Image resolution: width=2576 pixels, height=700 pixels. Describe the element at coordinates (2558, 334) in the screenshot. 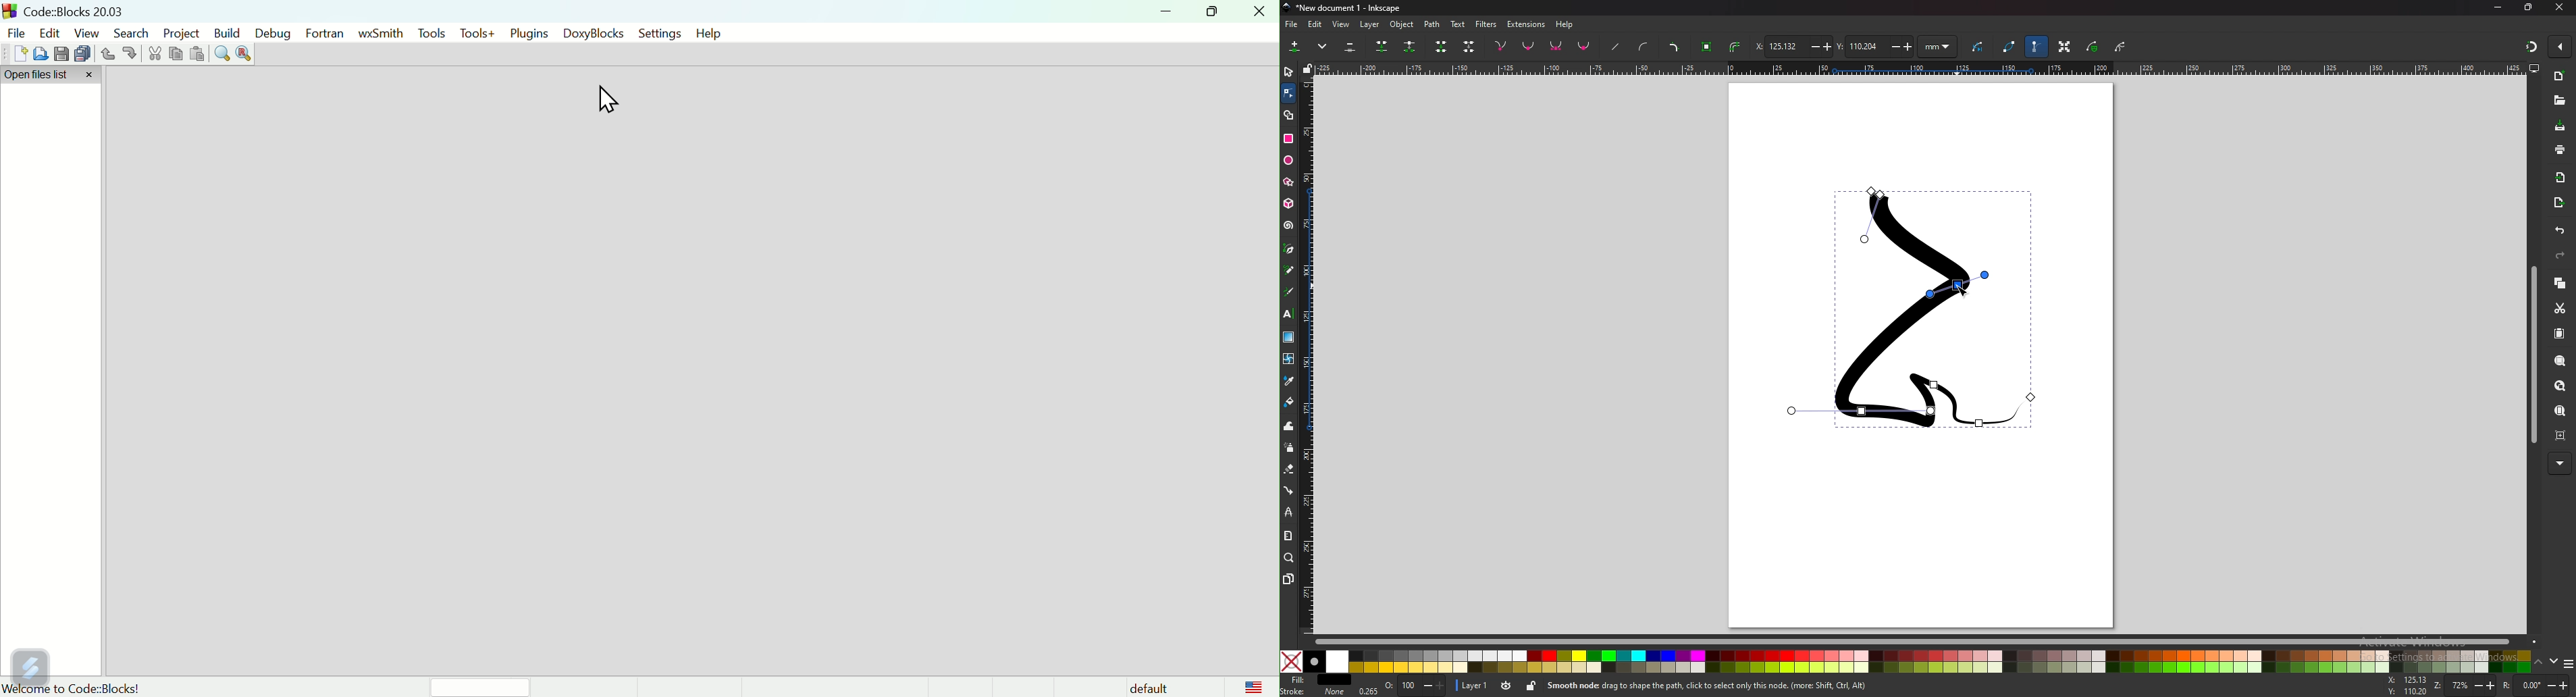

I see `paste` at that location.